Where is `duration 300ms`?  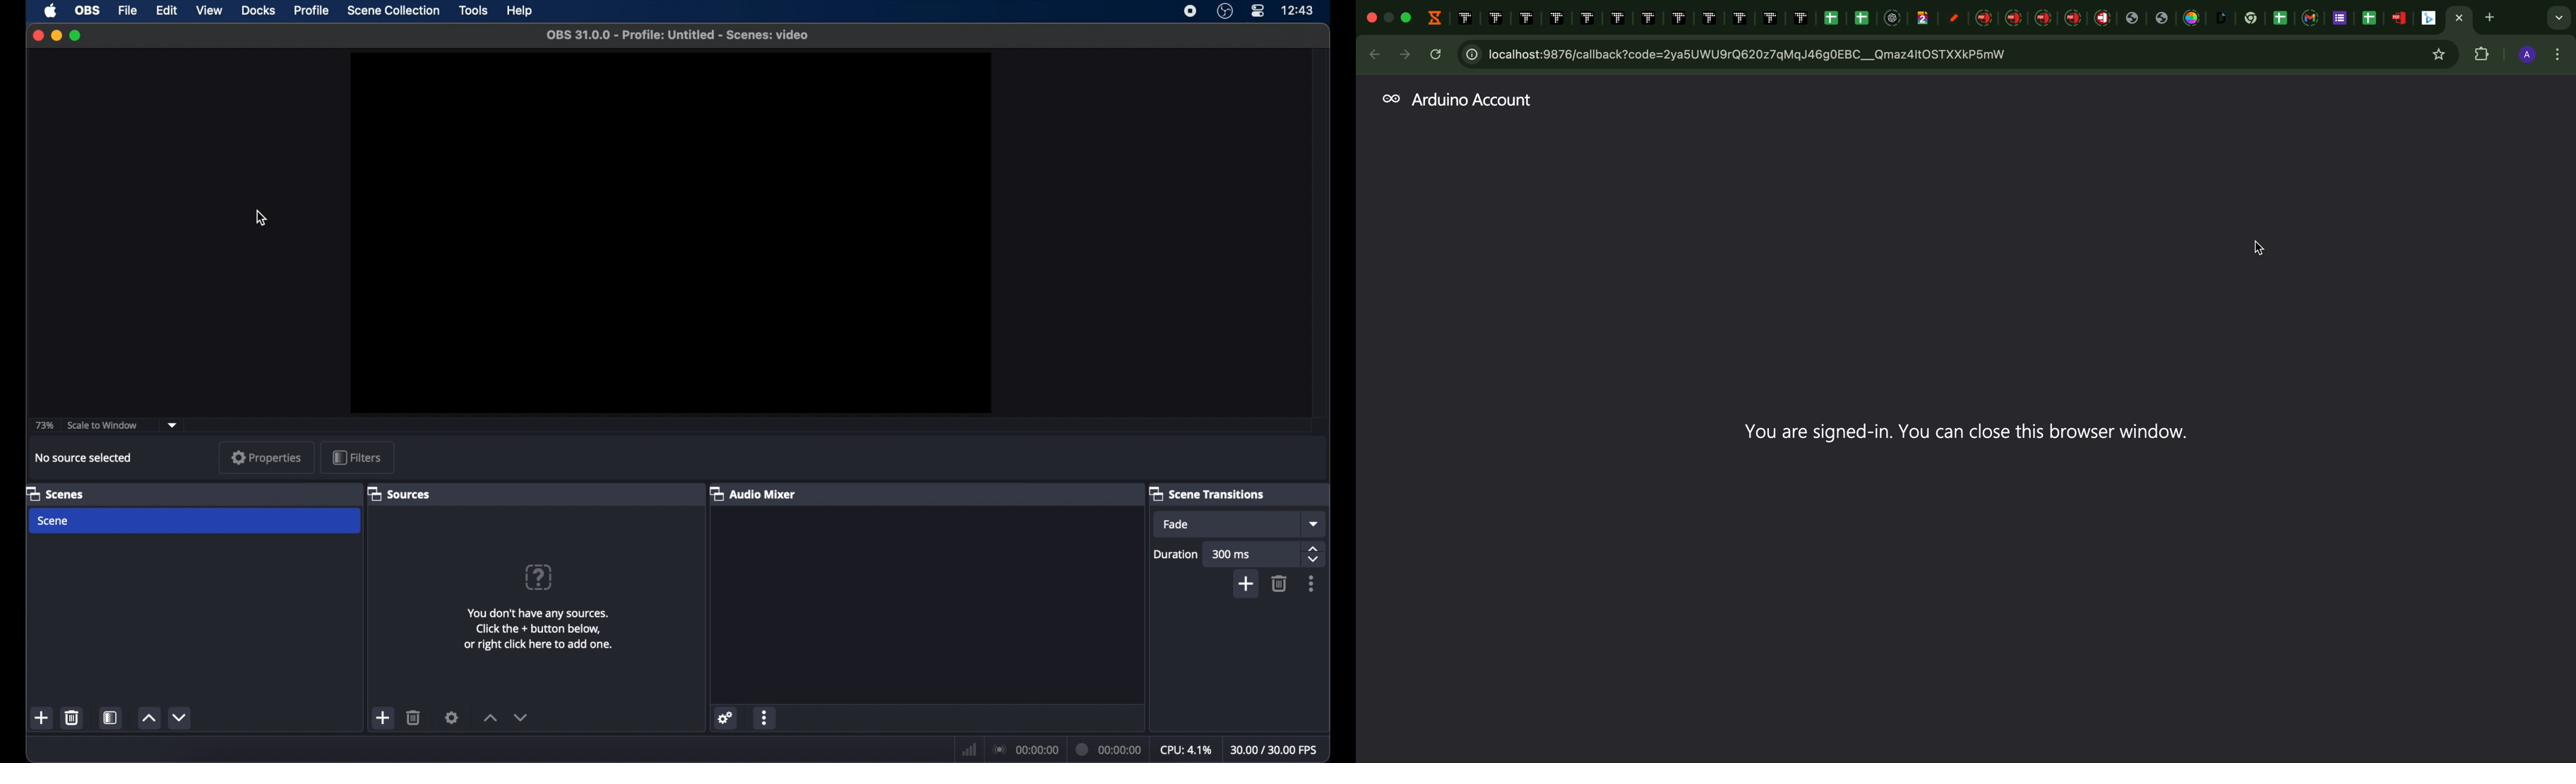 duration 300ms is located at coordinates (1217, 555).